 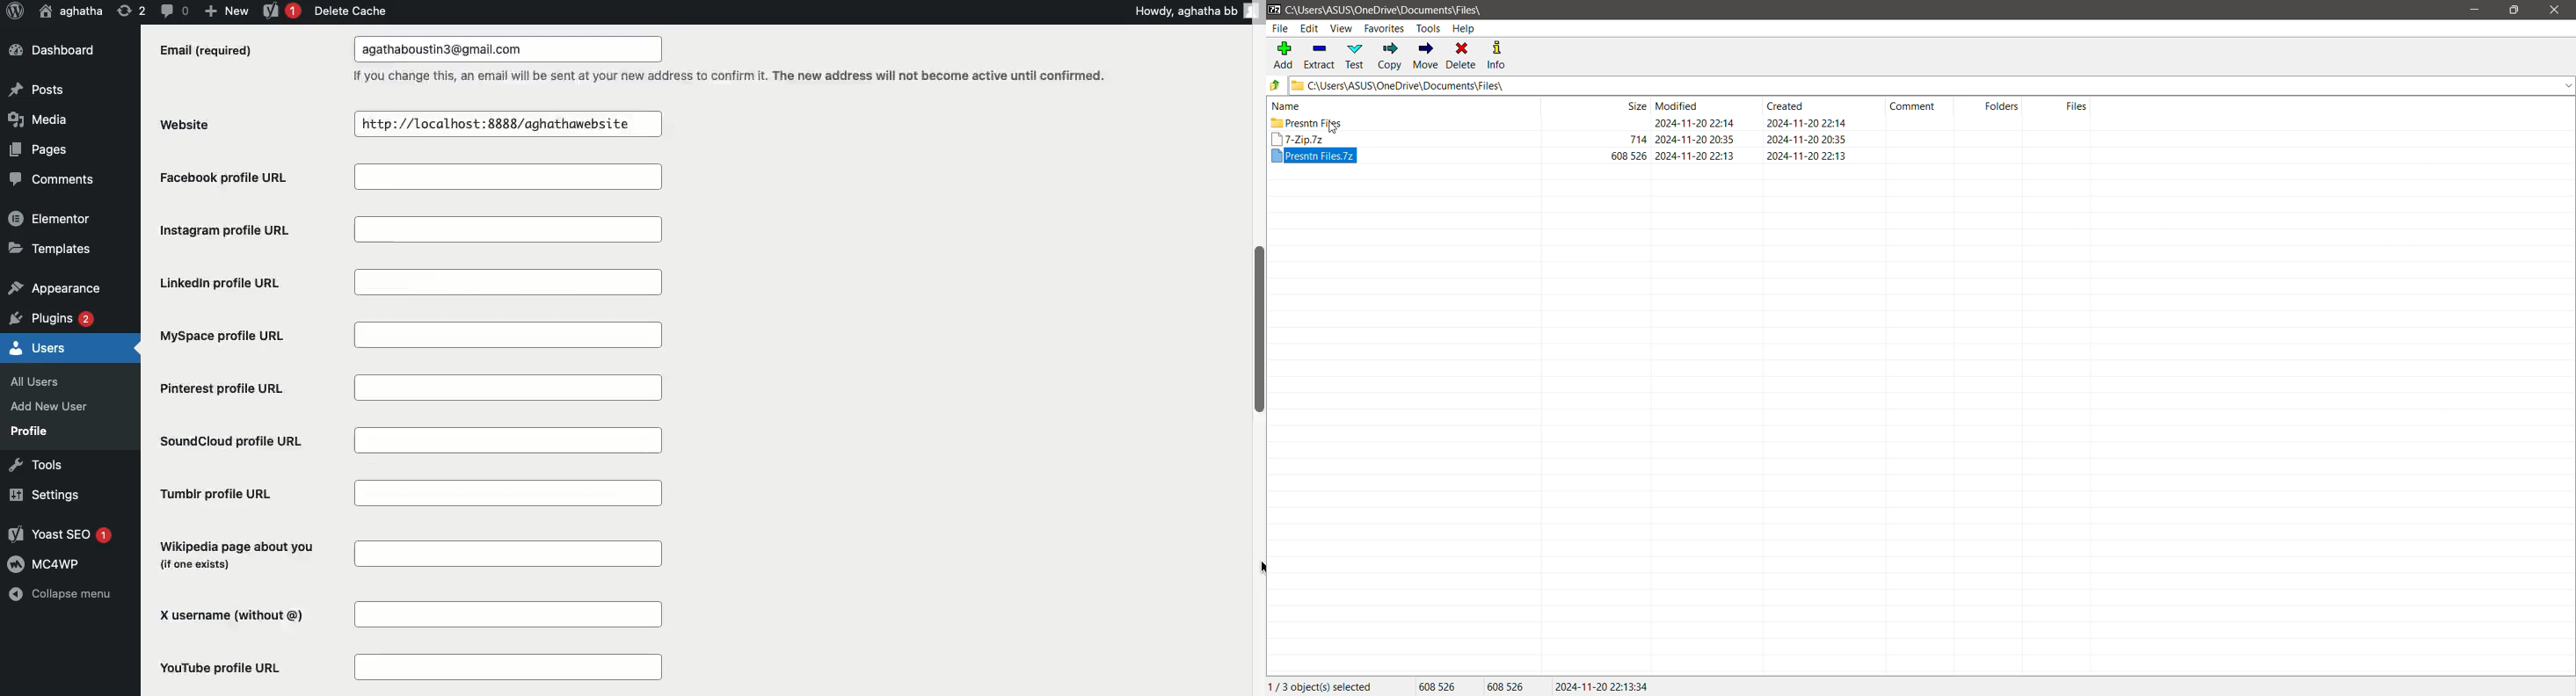 What do you see at coordinates (1635, 105) in the screenshot?
I see `size` at bounding box center [1635, 105].